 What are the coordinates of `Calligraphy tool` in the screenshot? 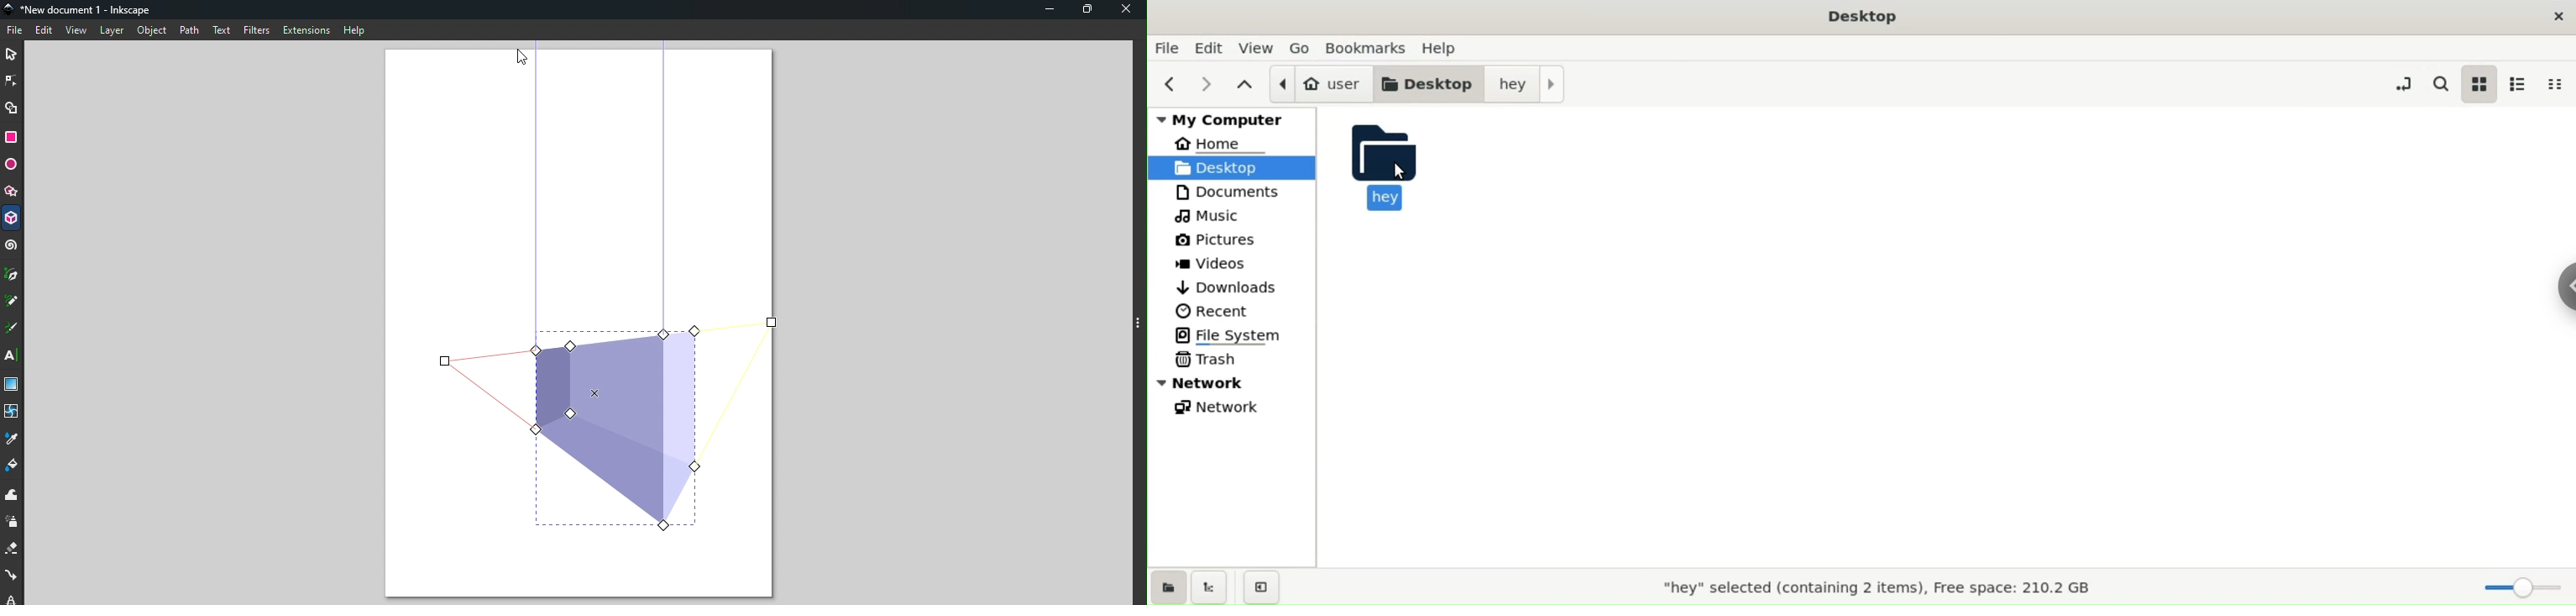 It's located at (13, 329).